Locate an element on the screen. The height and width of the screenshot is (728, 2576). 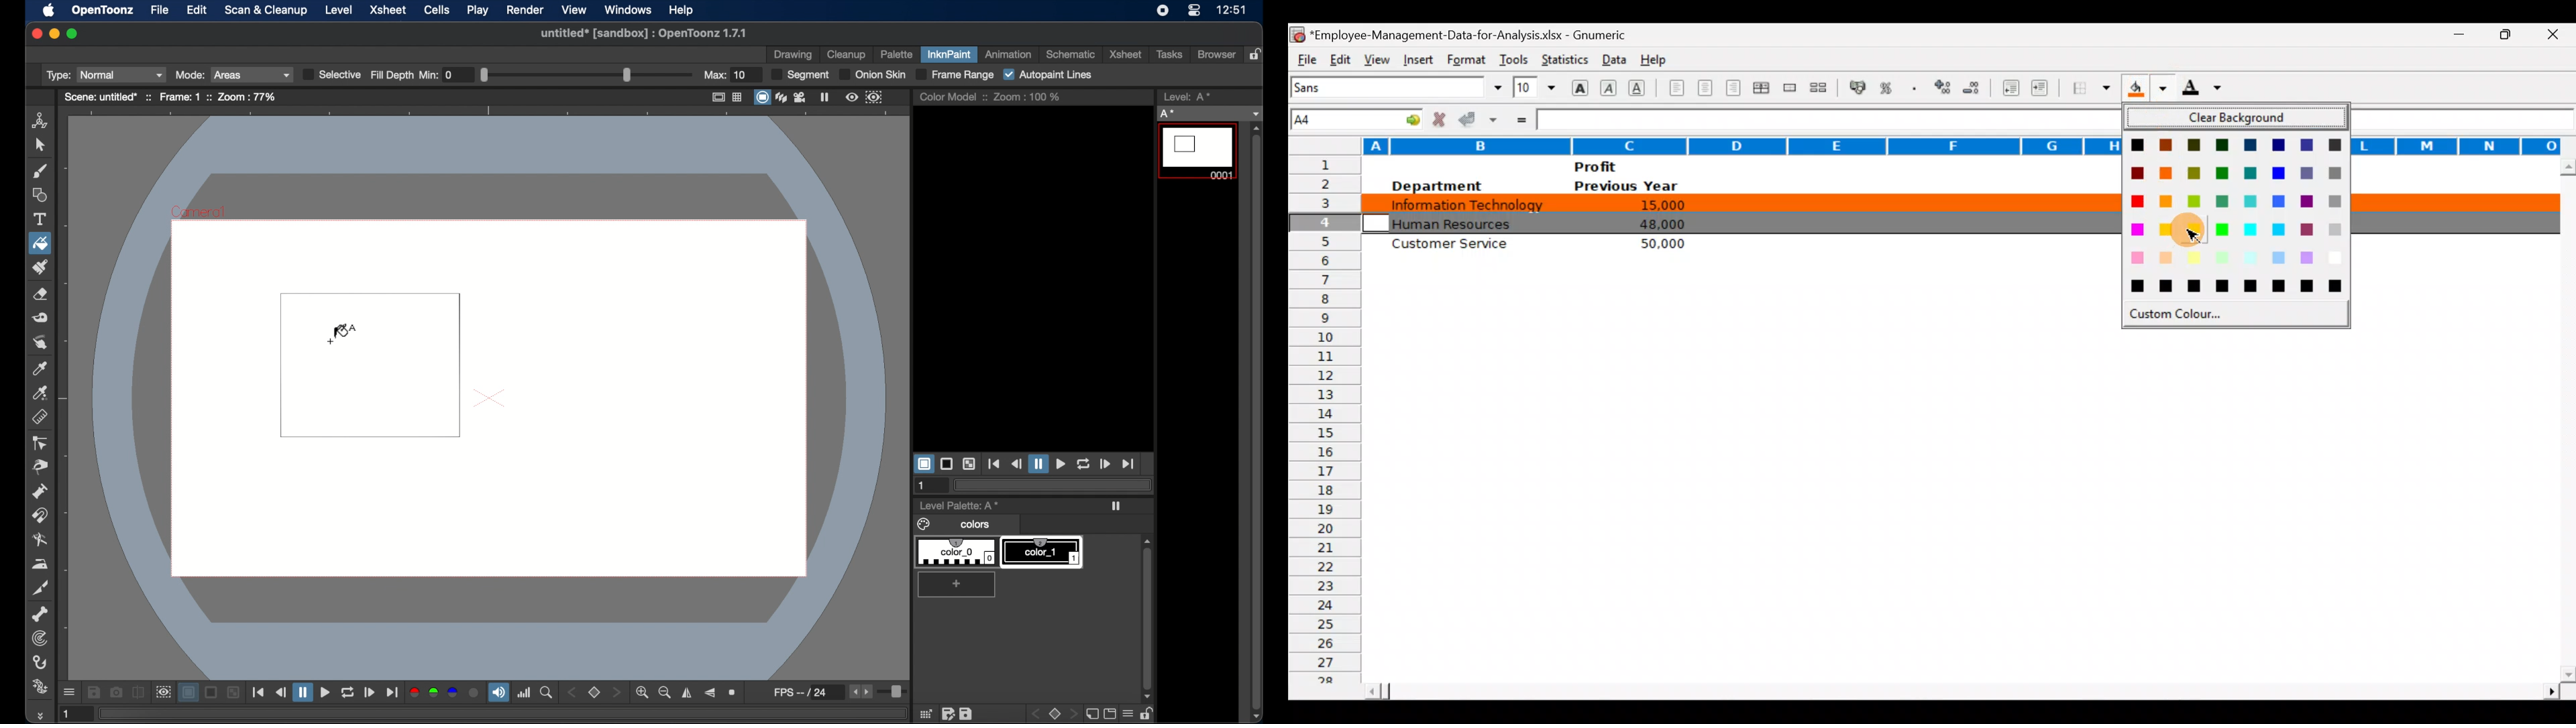
magnet tool is located at coordinates (40, 516).